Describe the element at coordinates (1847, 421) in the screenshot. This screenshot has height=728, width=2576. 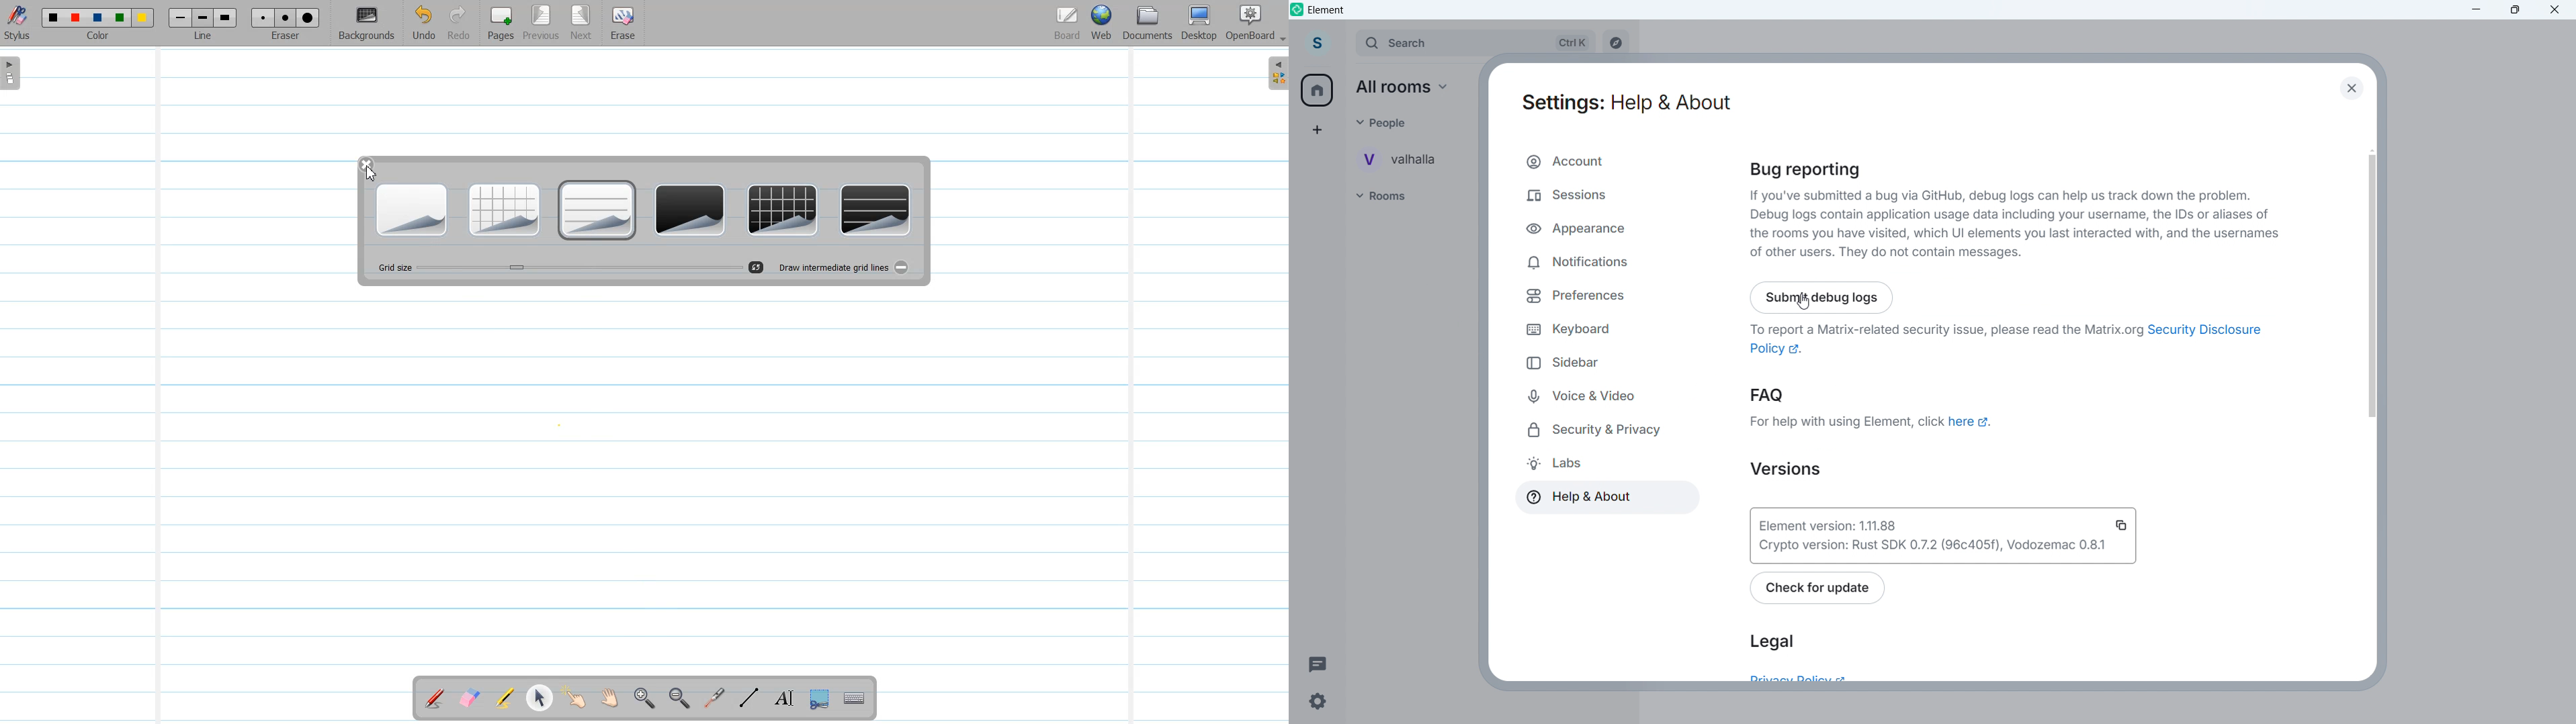
I see `For help with using Element, click` at that location.